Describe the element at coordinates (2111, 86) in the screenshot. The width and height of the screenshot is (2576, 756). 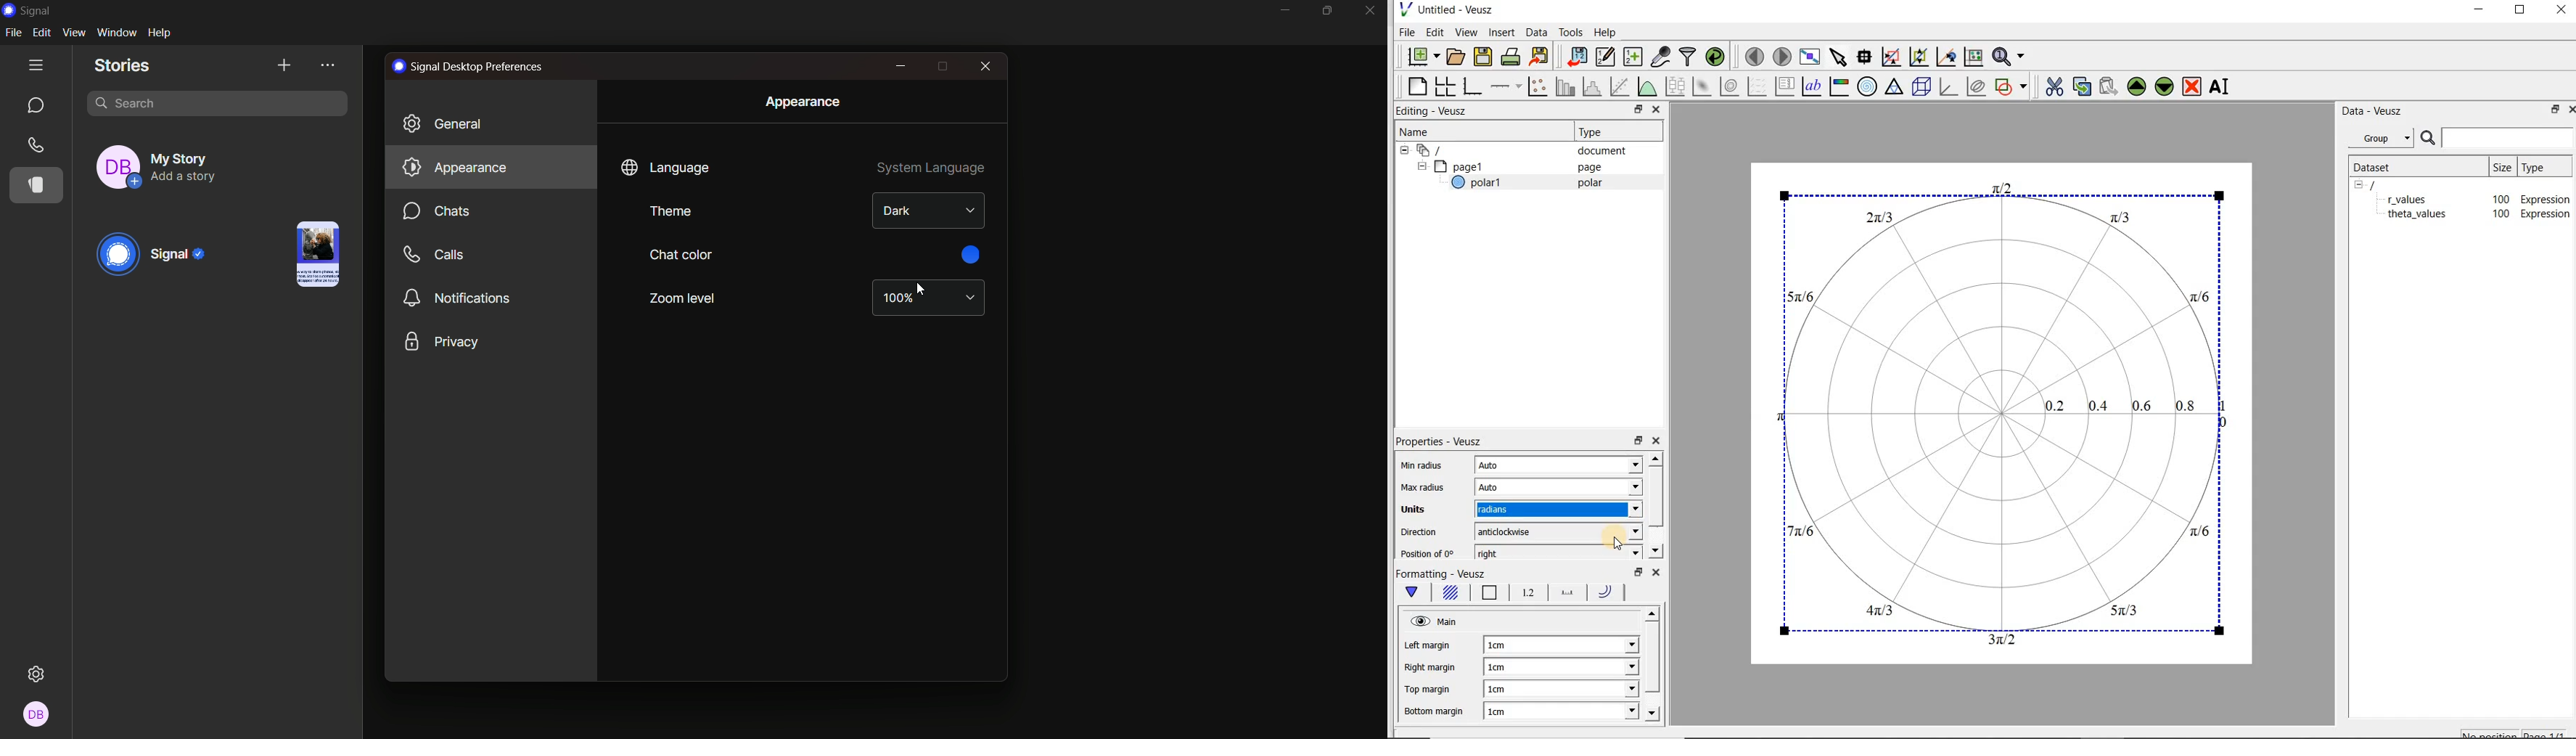
I see `Paste widget from the clipboard` at that location.